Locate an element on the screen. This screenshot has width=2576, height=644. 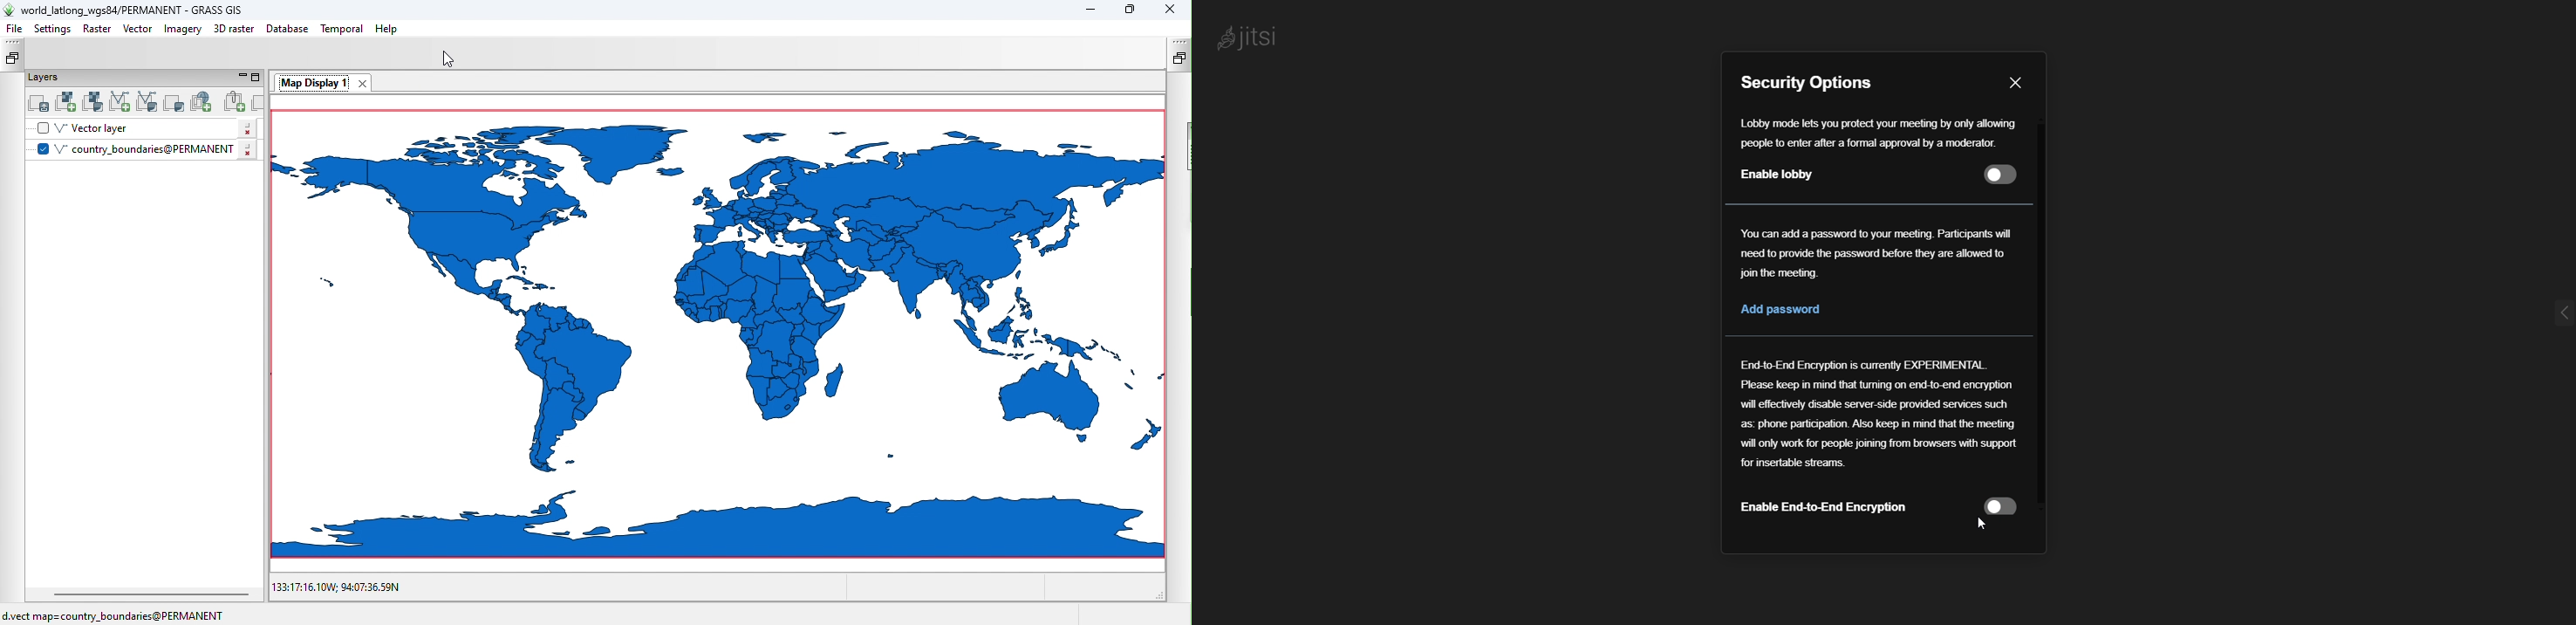
You can add a password to your meeting. Participants will
need to provide the password before they are allowed to
join the meeting. is located at coordinates (1881, 251).